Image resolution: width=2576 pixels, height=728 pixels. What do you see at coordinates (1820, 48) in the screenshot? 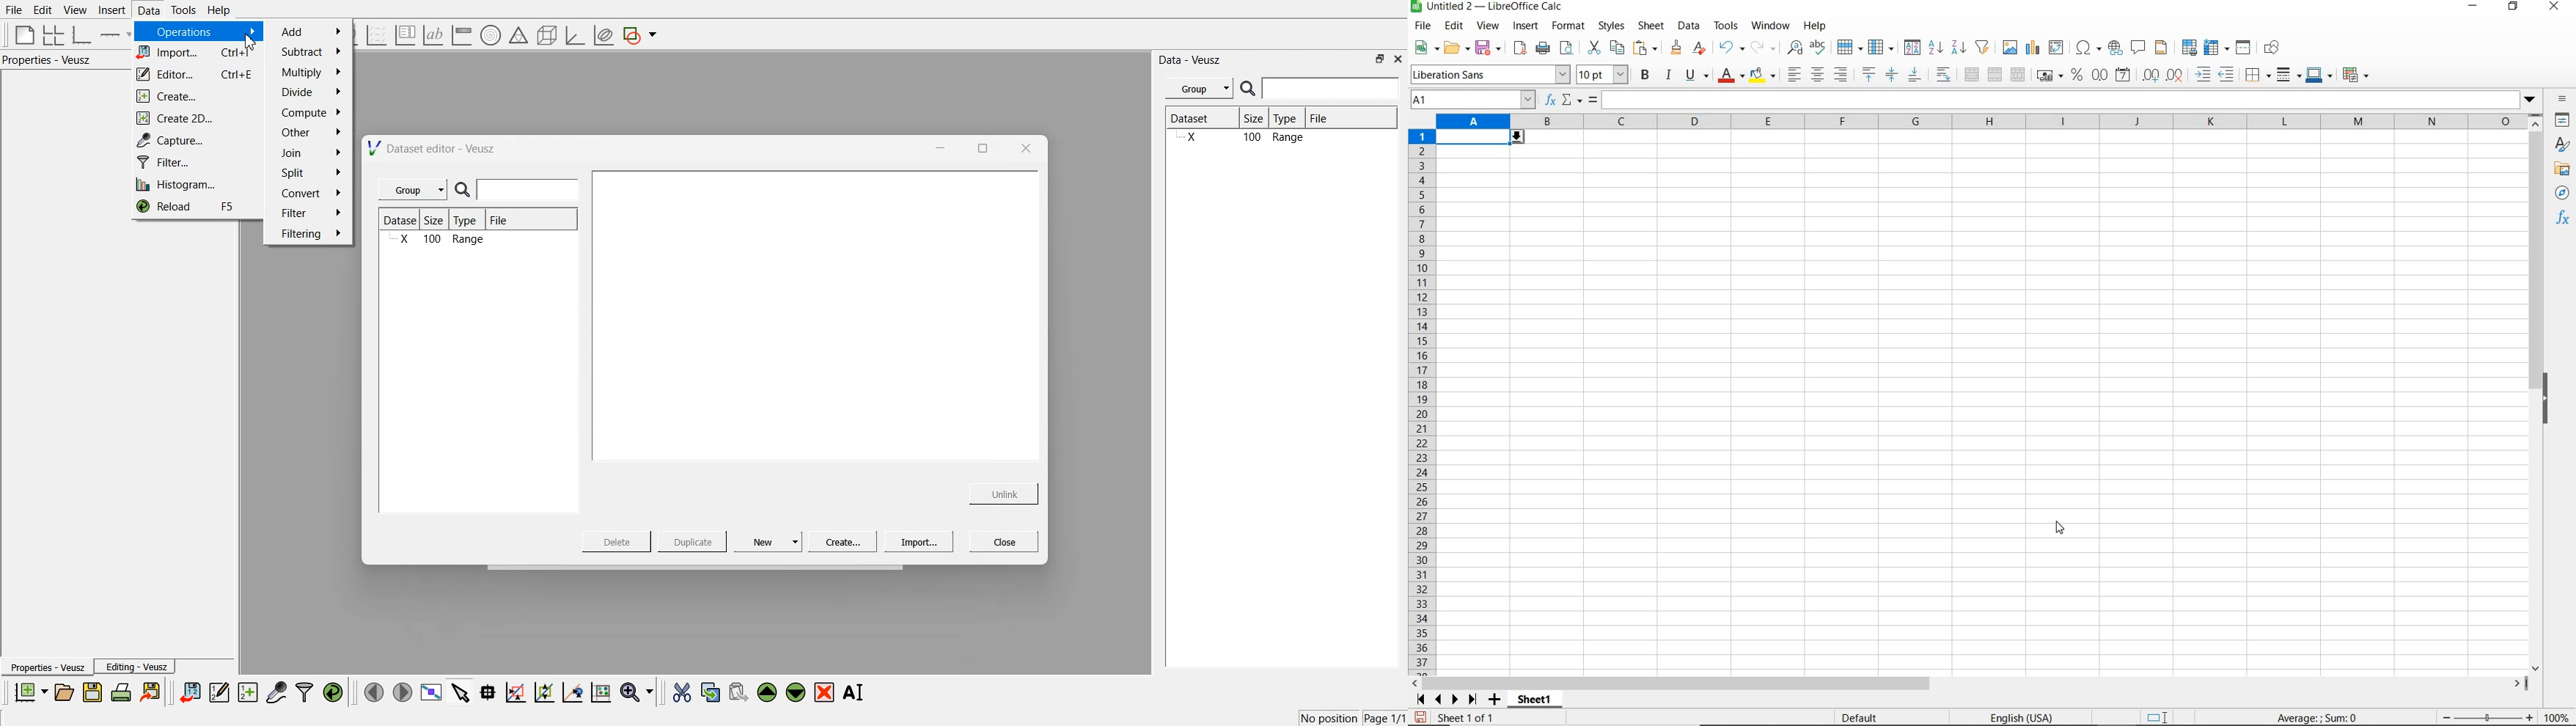
I see `spelling` at bounding box center [1820, 48].